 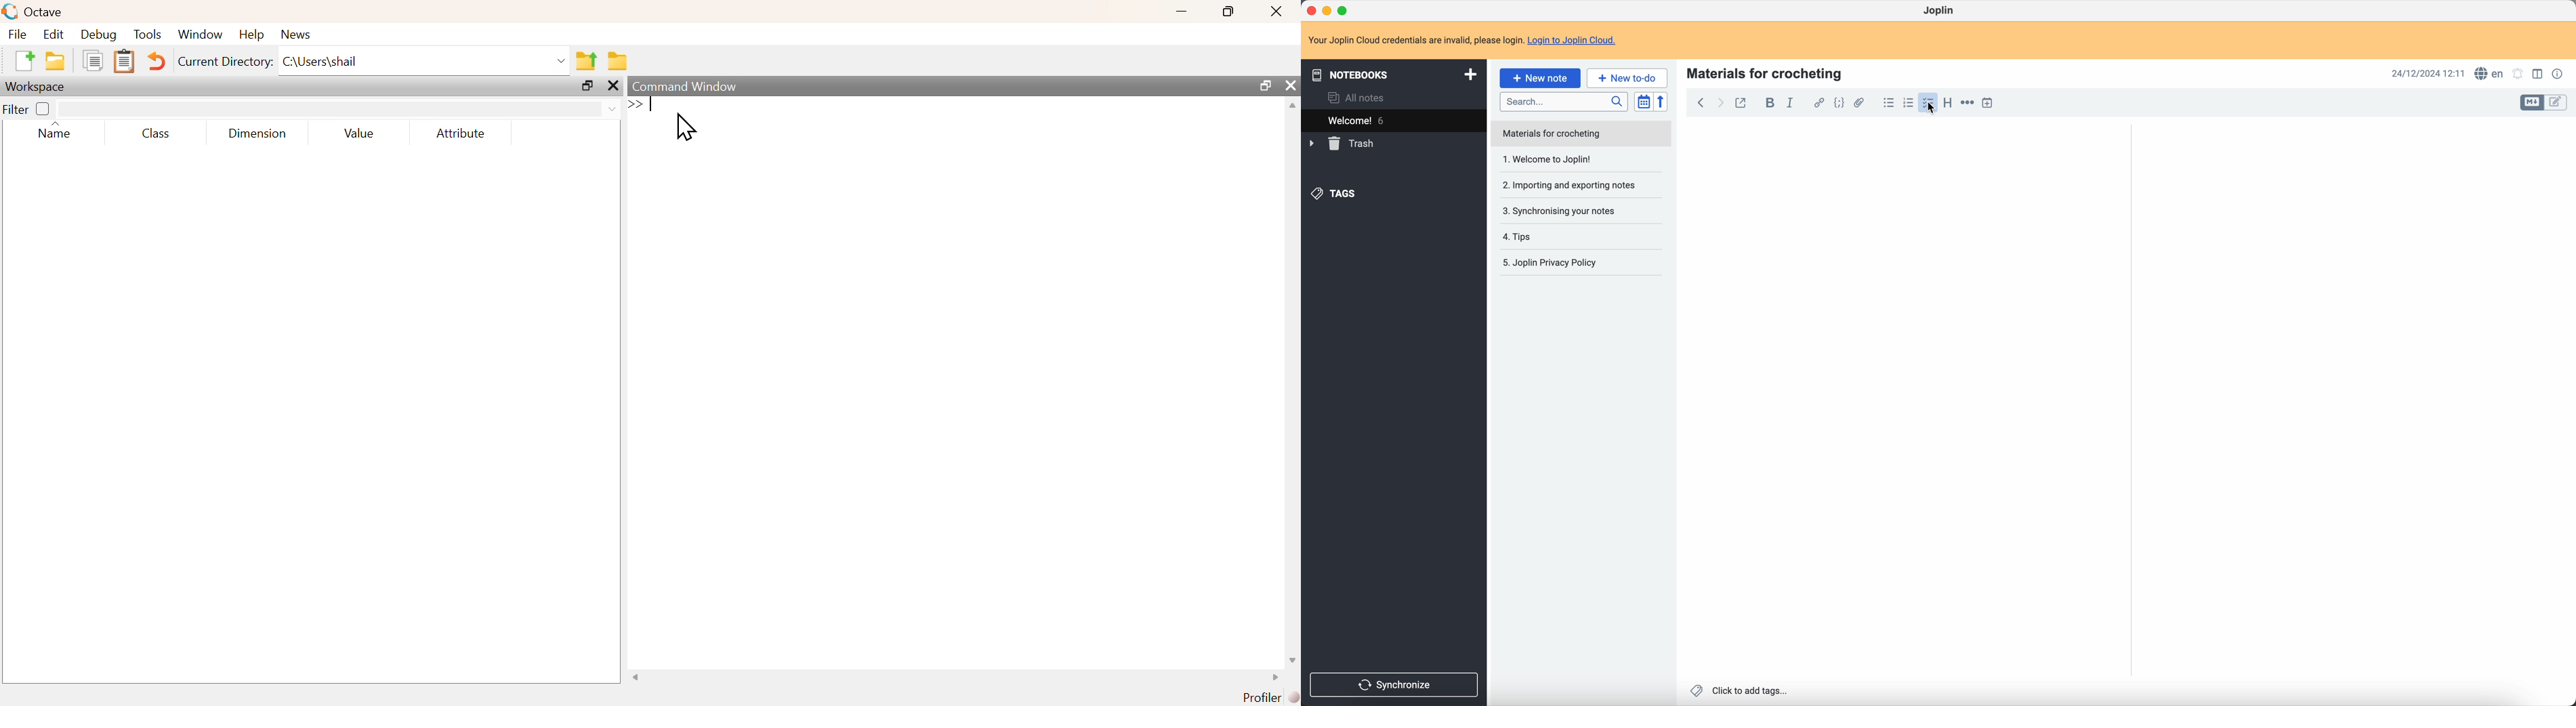 What do you see at coordinates (1575, 210) in the screenshot?
I see `synchronising your notes` at bounding box center [1575, 210].